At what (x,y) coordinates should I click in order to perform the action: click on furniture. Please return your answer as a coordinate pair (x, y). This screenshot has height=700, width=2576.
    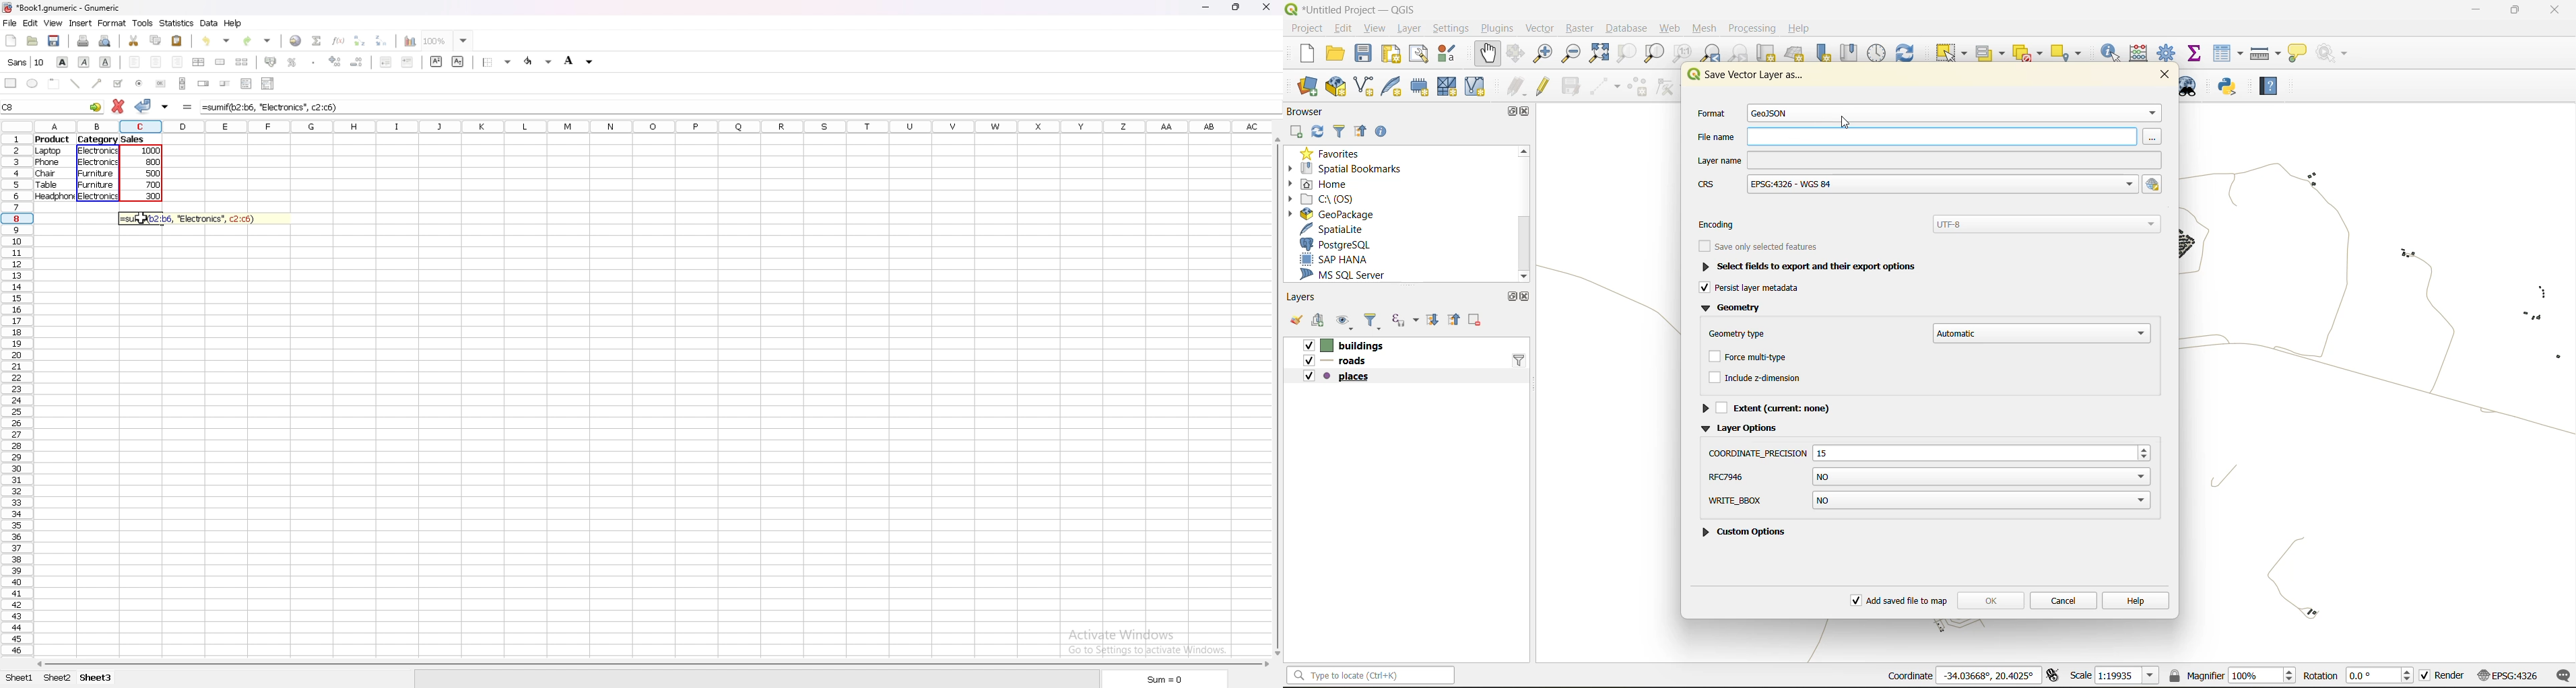
    Looking at the image, I should click on (96, 186).